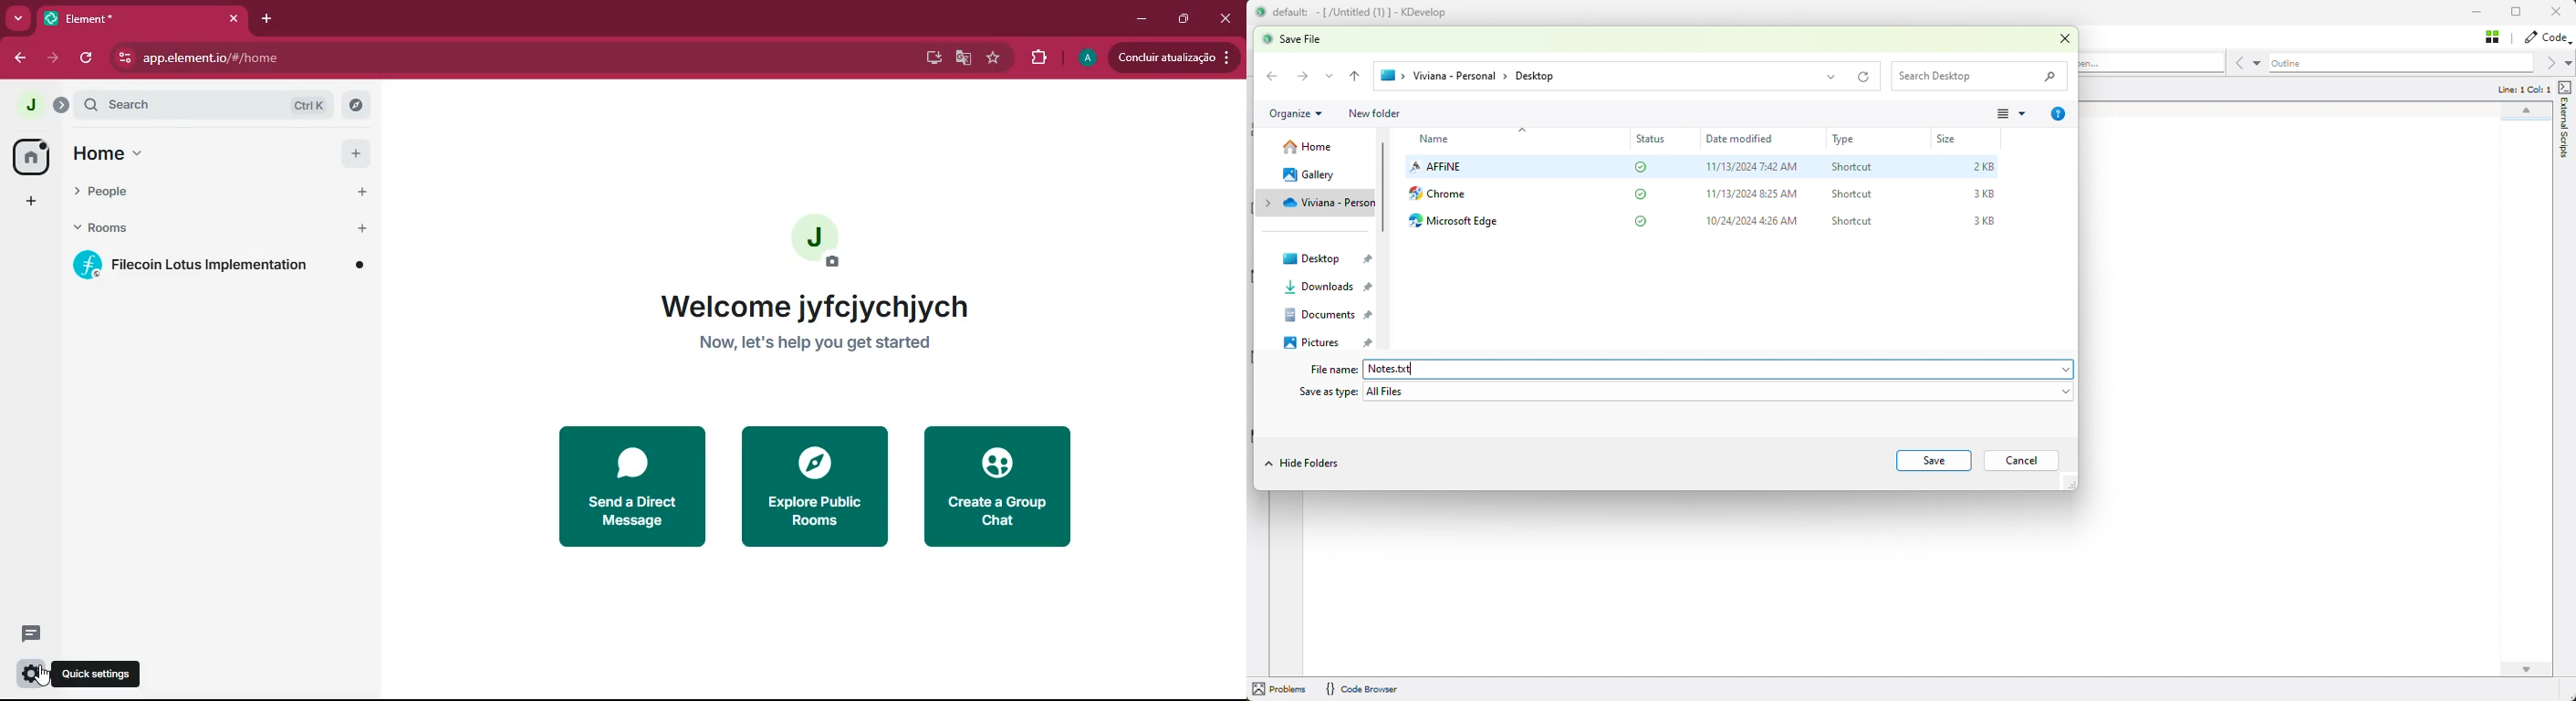 The height and width of the screenshot is (728, 2576). Describe the element at coordinates (1461, 222) in the screenshot. I see `microsoft edge` at that location.